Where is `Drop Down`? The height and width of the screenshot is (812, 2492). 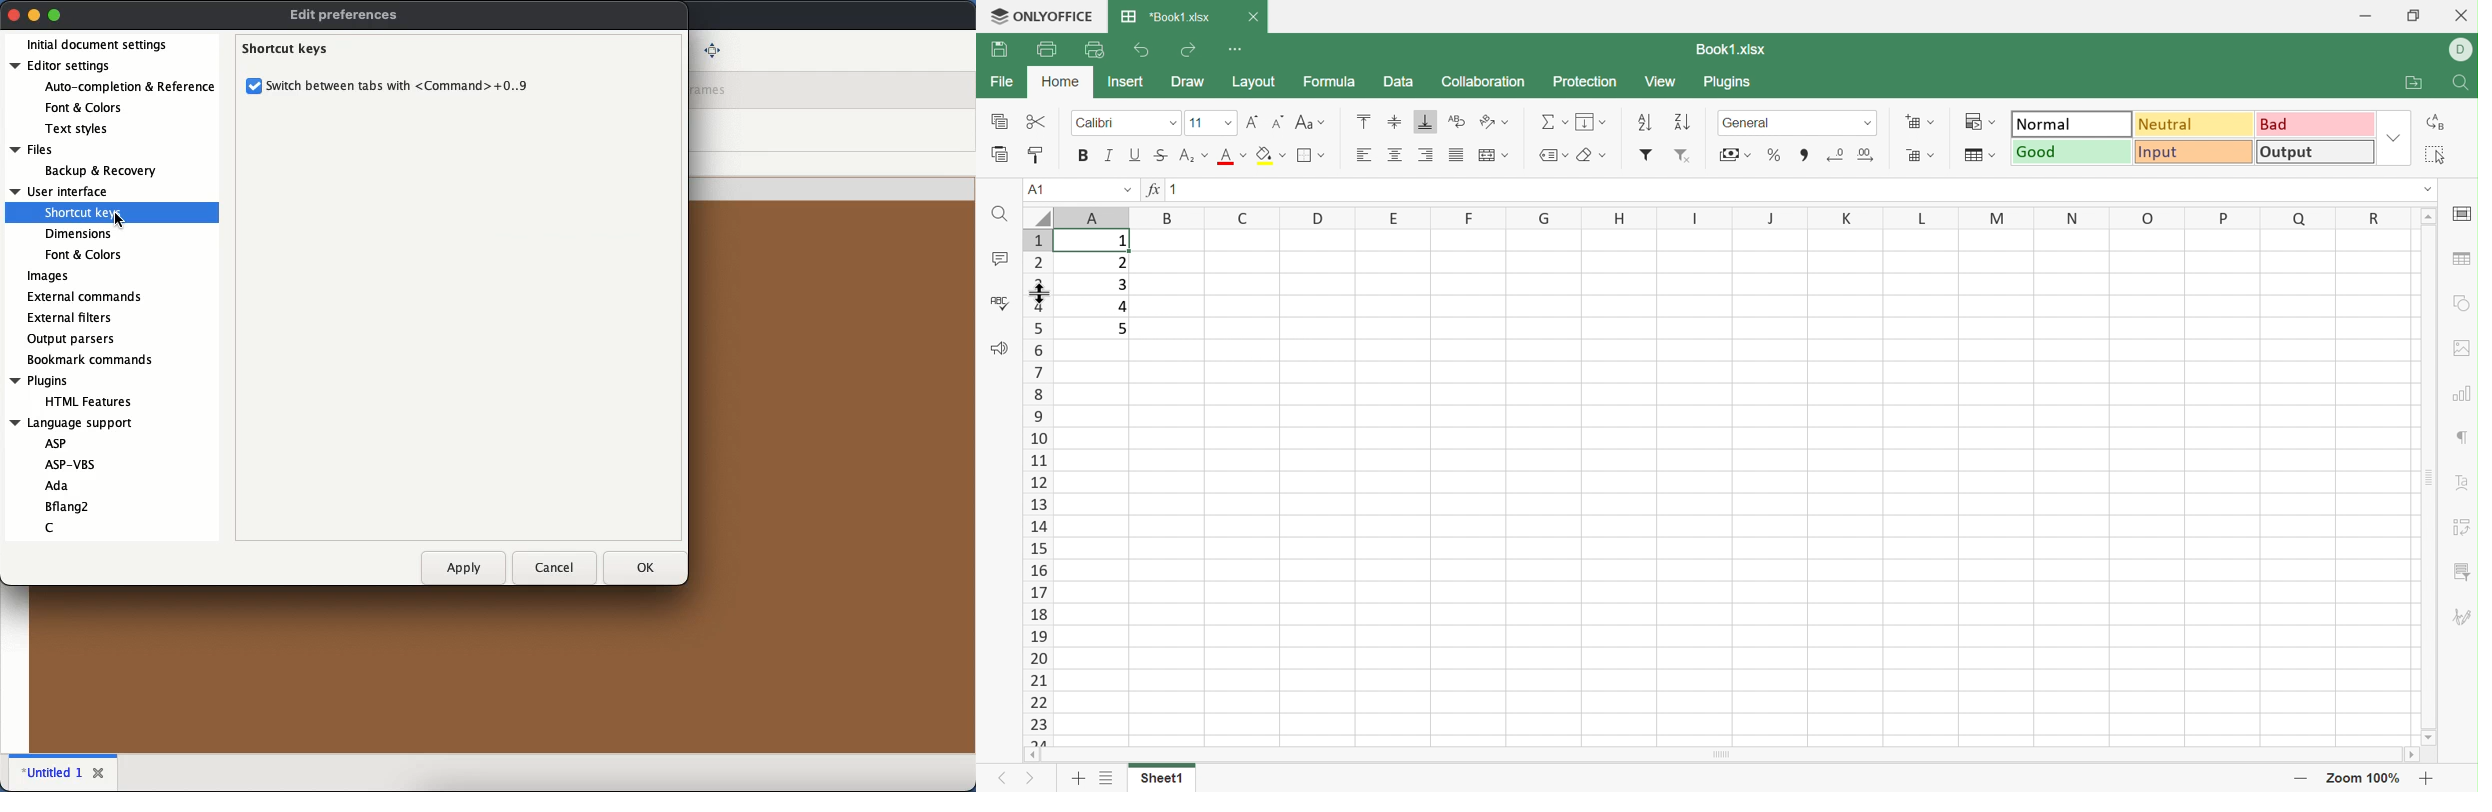 Drop Down is located at coordinates (1931, 123).